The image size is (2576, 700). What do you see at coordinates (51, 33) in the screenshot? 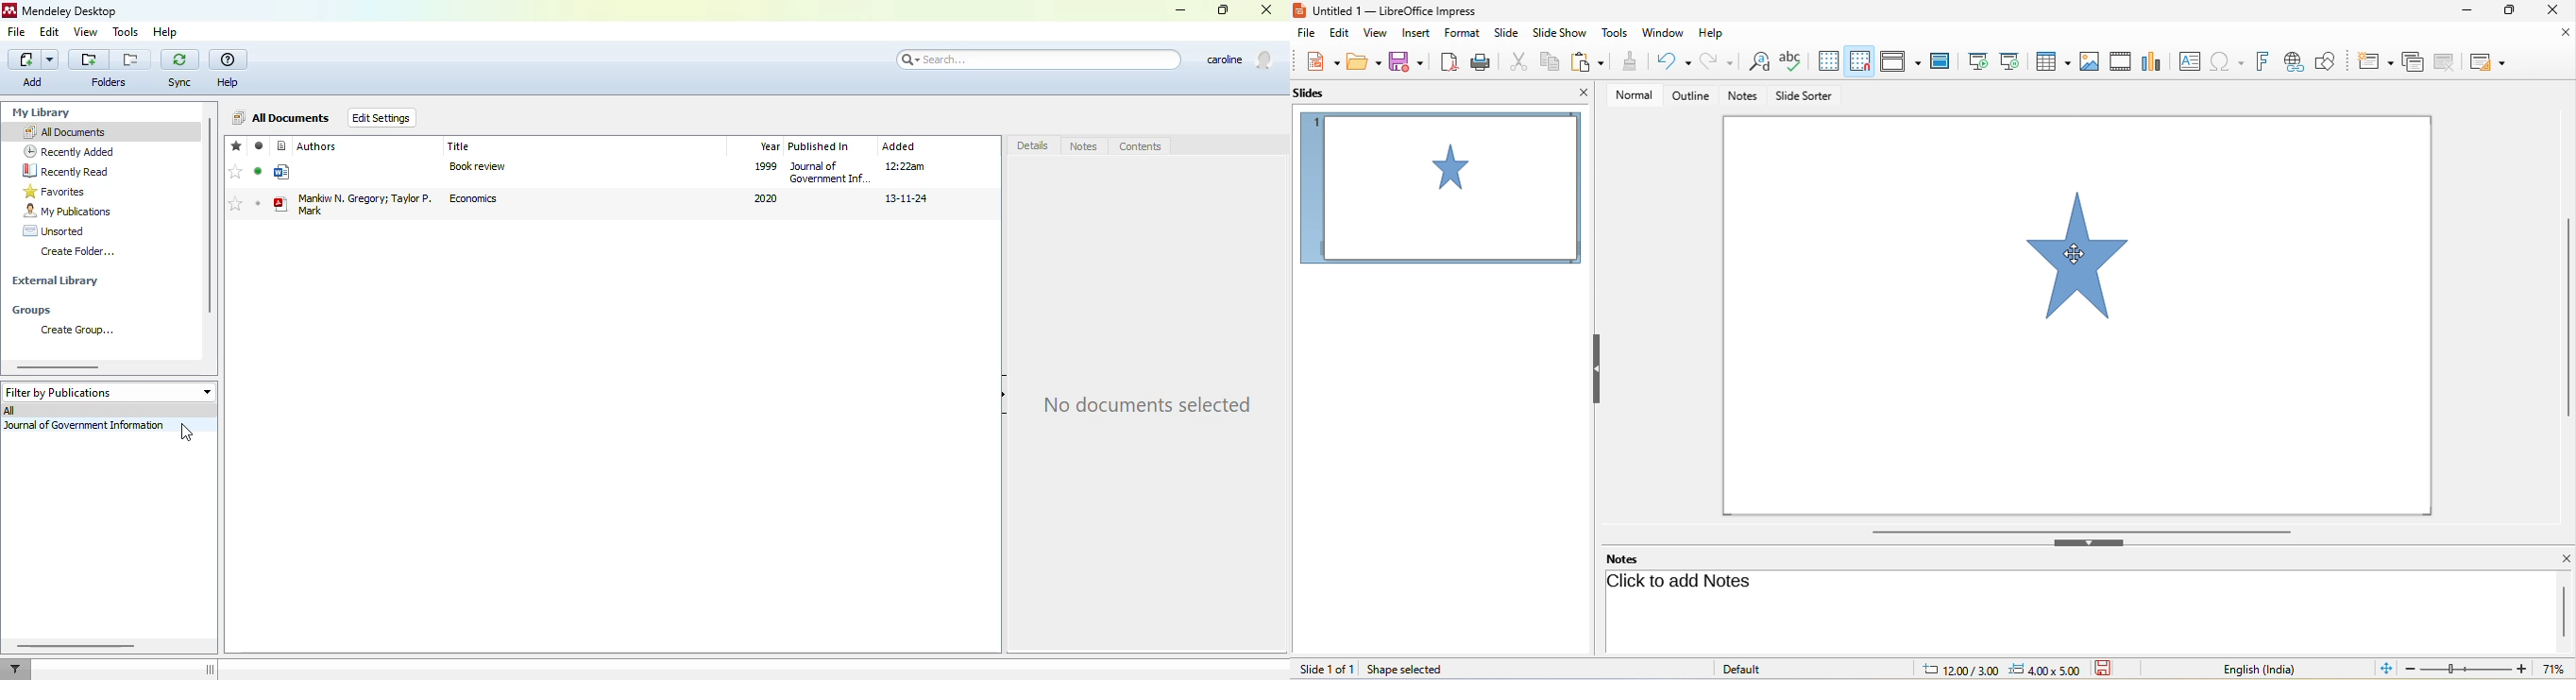
I see `edit` at bounding box center [51, 33].